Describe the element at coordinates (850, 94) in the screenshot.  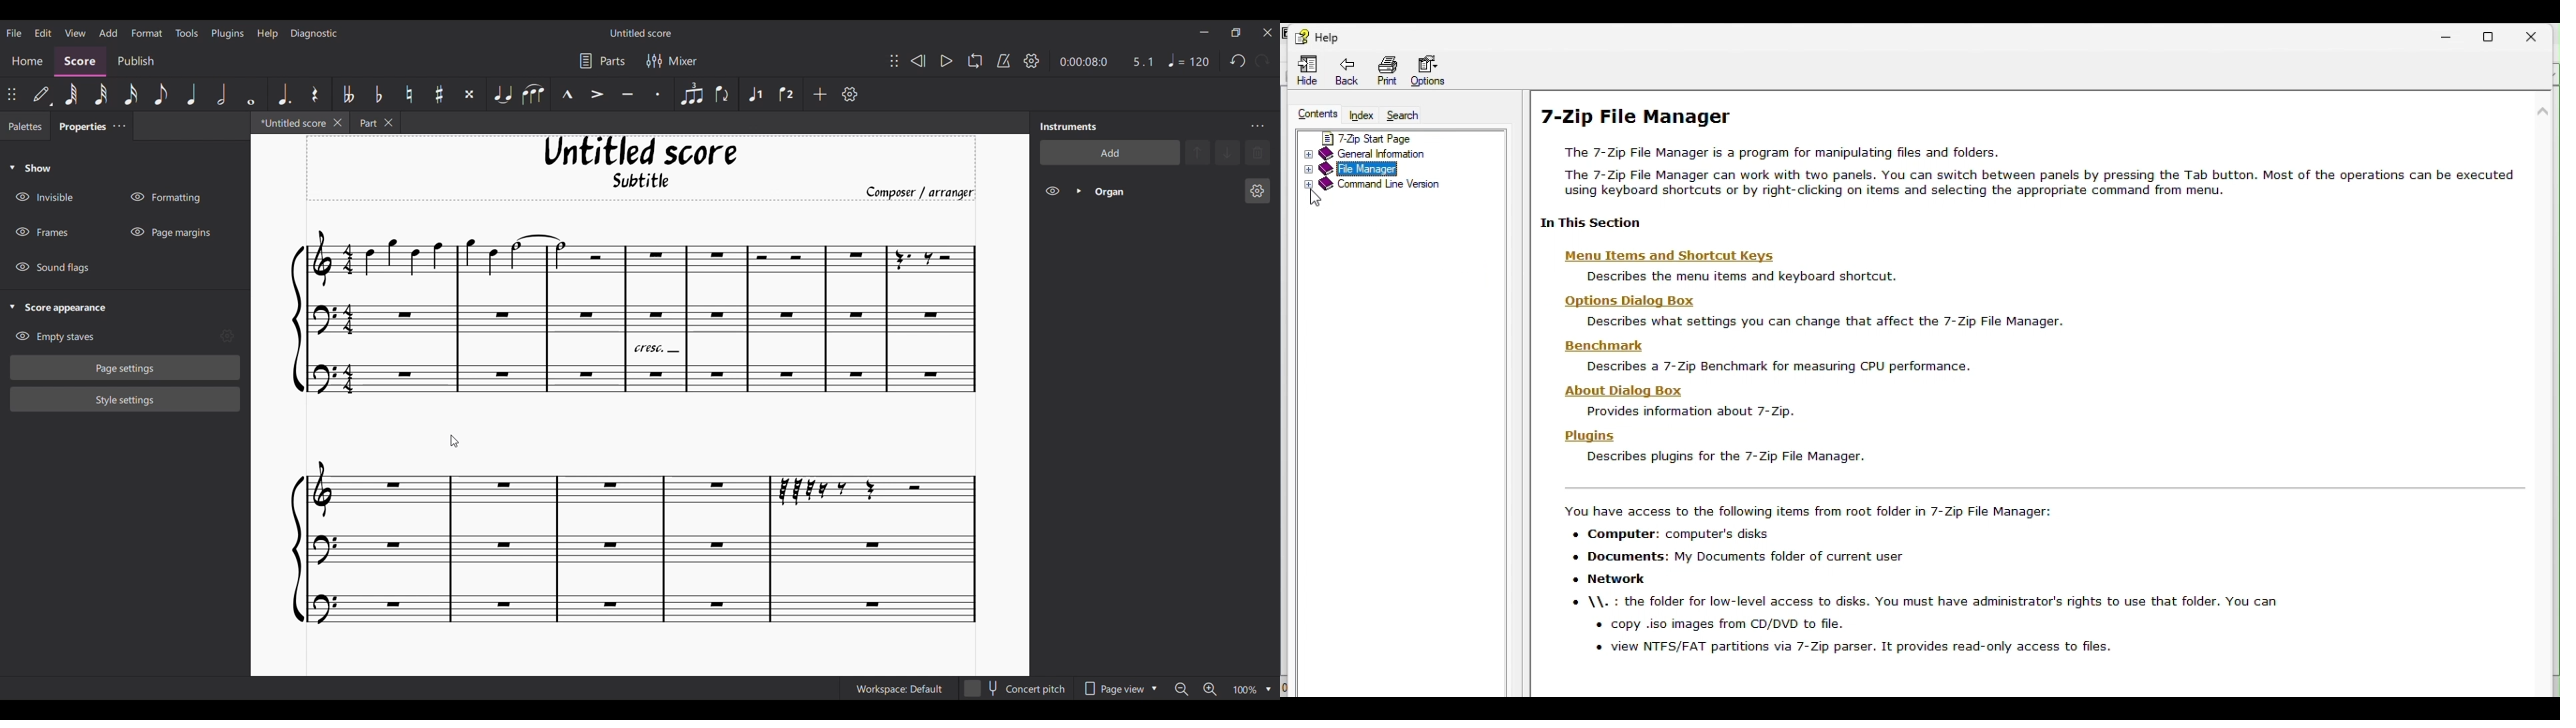
I see `Customize toolbar` at that location.